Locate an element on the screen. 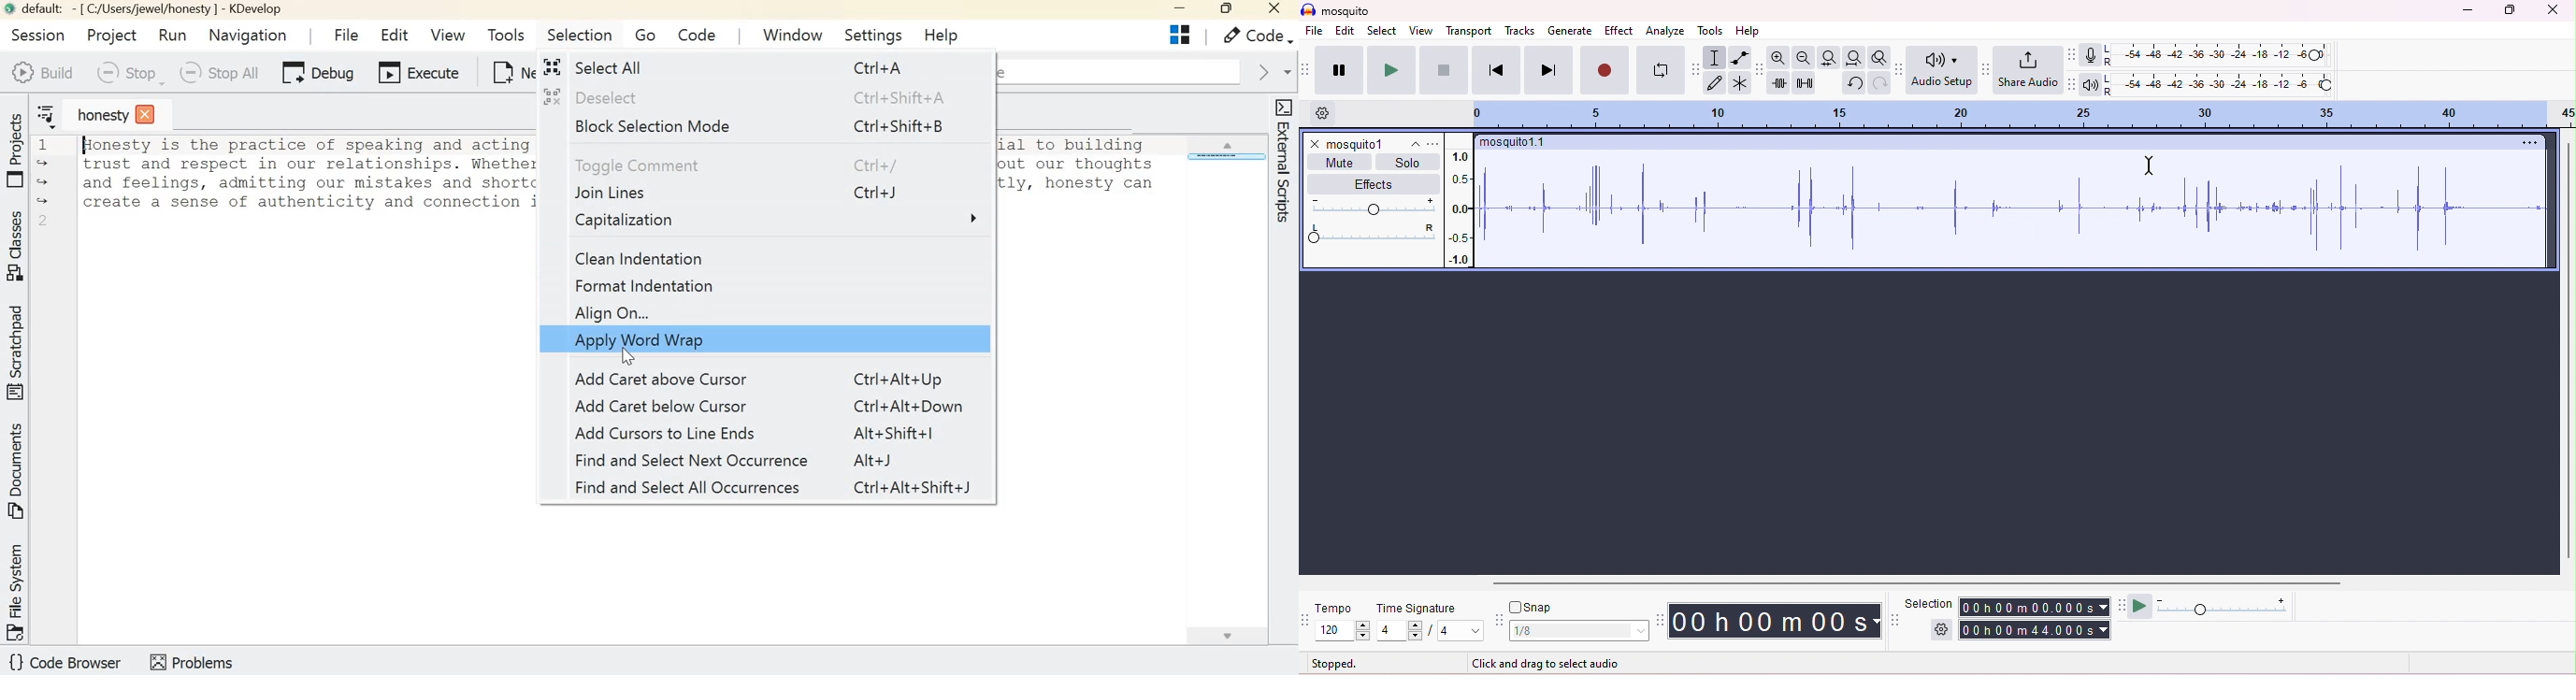 Image resolution: width=2576 pixels, height=700 pixels. select tempo is located at coordinates (1344, 631).